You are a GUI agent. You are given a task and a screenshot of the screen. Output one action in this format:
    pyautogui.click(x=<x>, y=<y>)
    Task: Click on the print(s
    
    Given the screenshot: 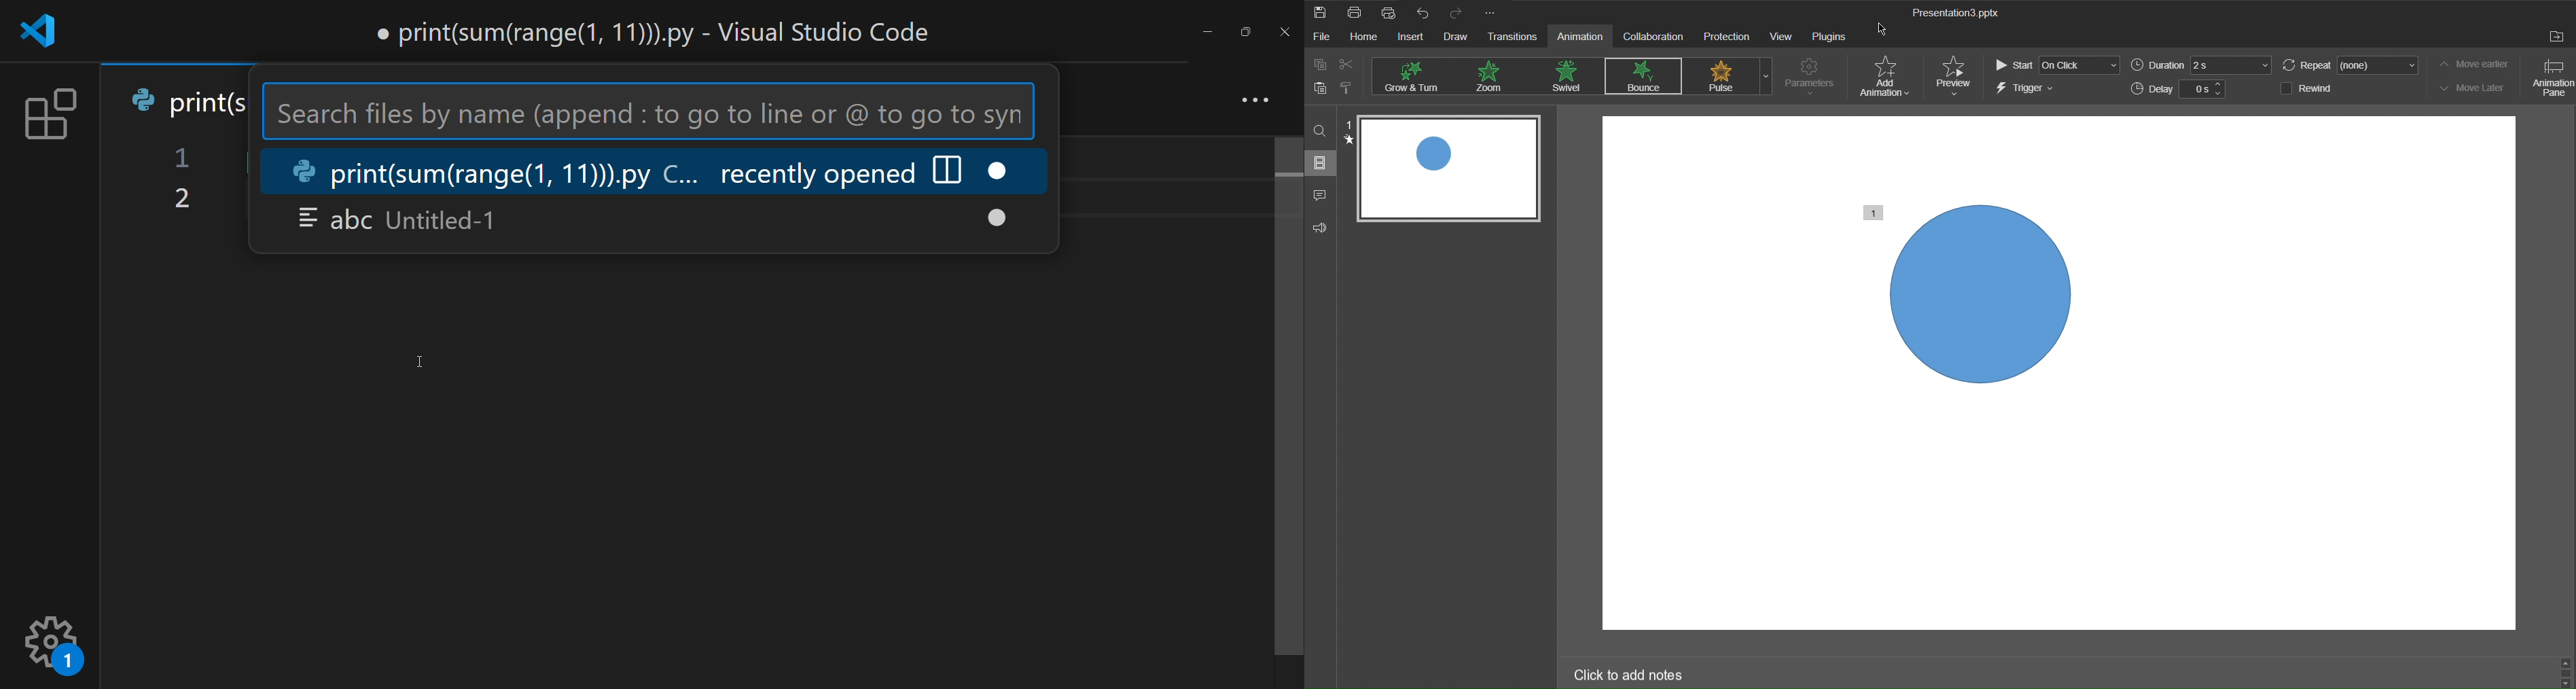 What is the action you would take?
    pyautogui.click(x=183, y=101)
    